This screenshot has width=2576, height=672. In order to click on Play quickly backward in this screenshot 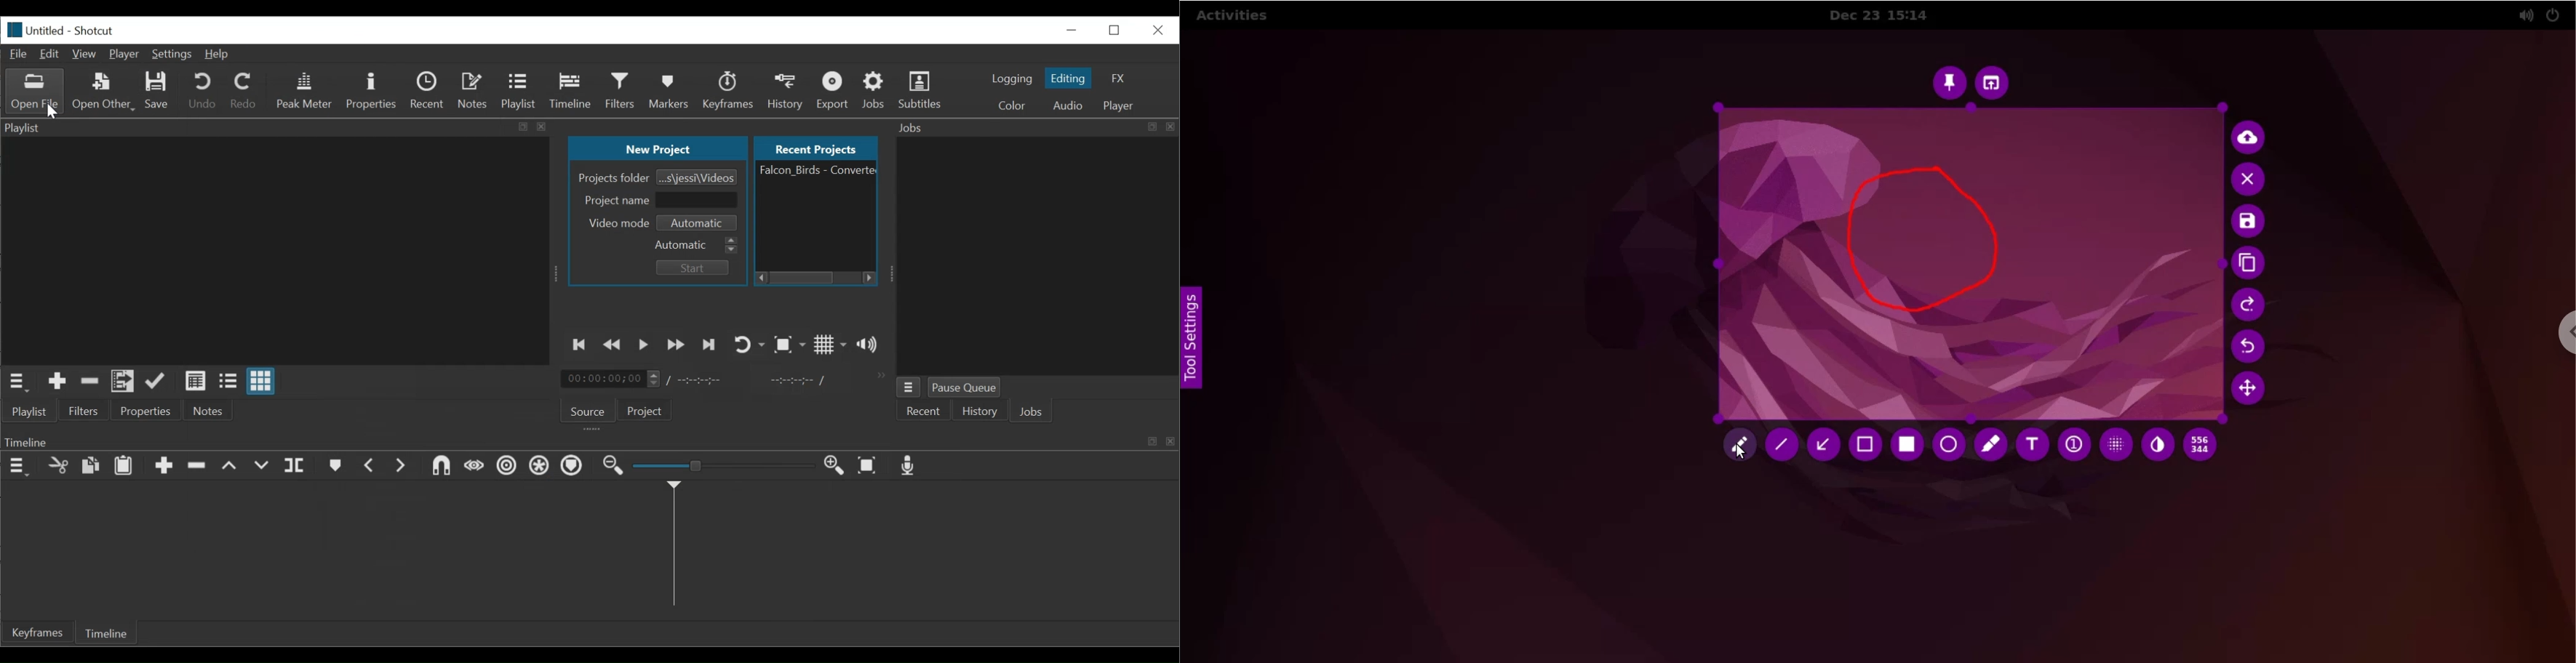, I will do `click(614, 346)`.